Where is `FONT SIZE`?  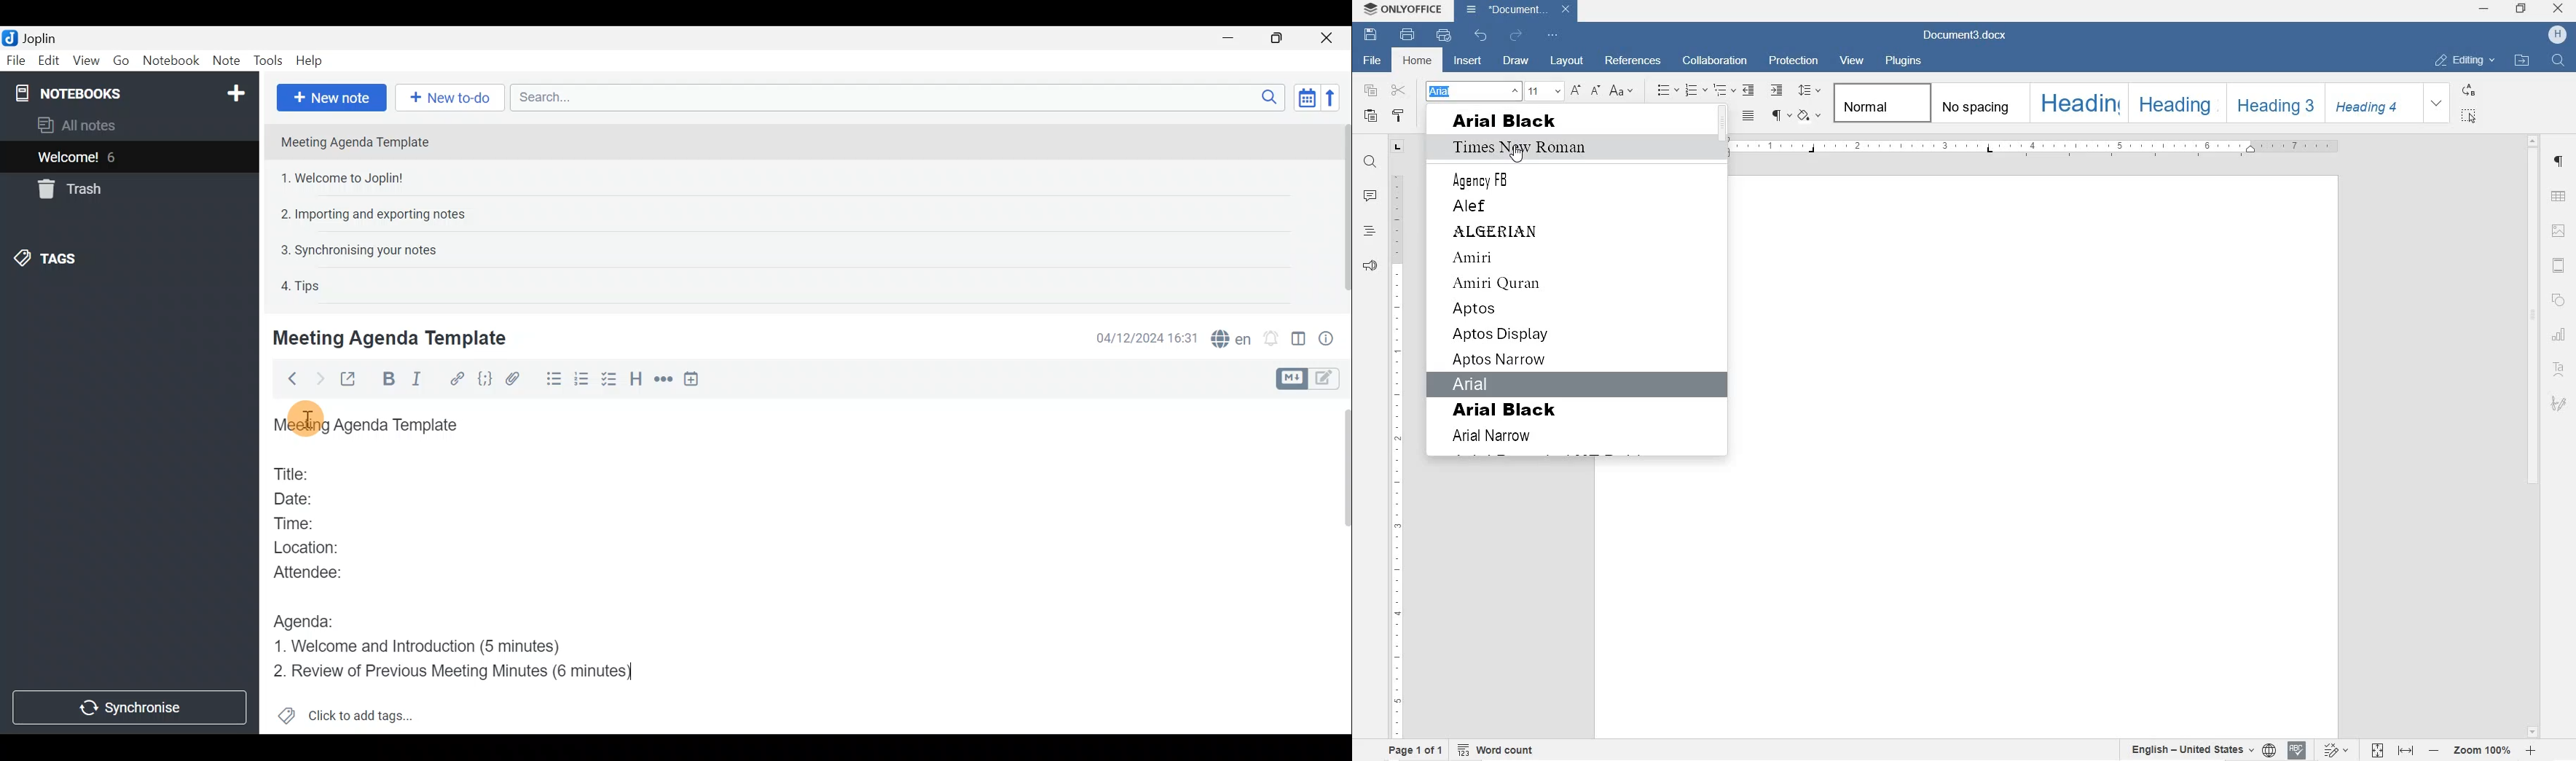
FONT SIZE is located at coordinates (1544, 90).